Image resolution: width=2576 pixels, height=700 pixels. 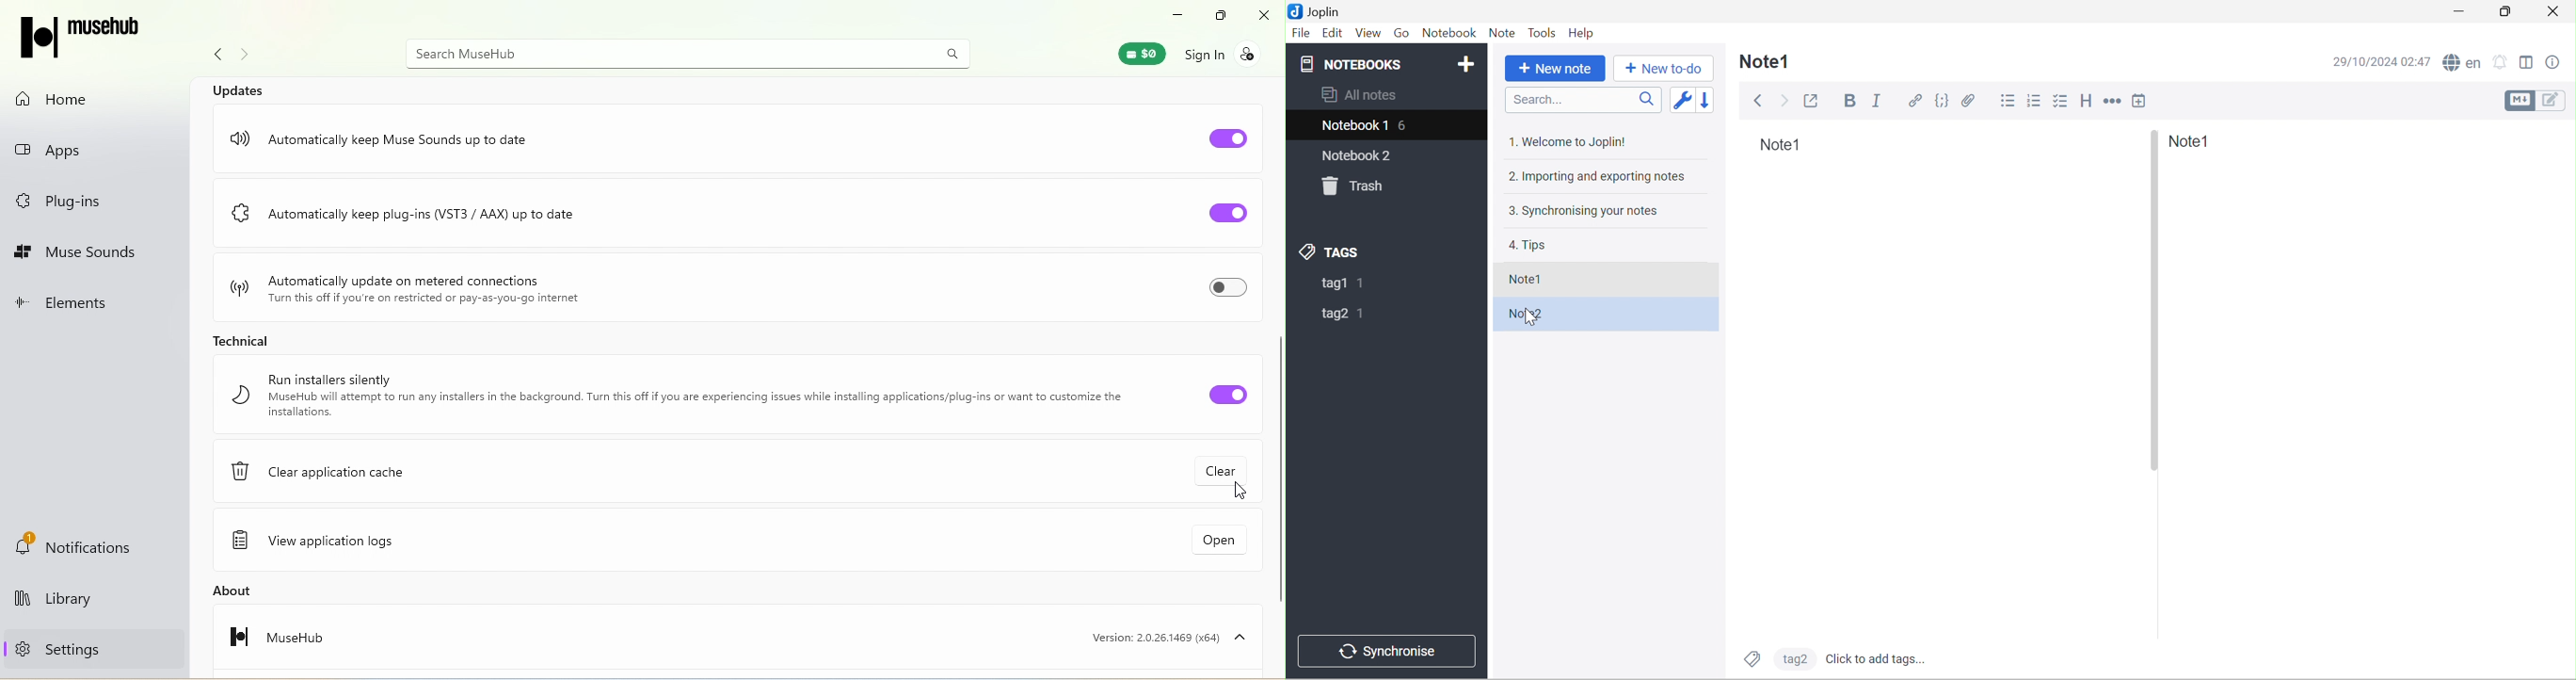 What do you see at coordinates (1782, 145) in the screenshot?
I see `Note1` at bounding box center [1782, 145].